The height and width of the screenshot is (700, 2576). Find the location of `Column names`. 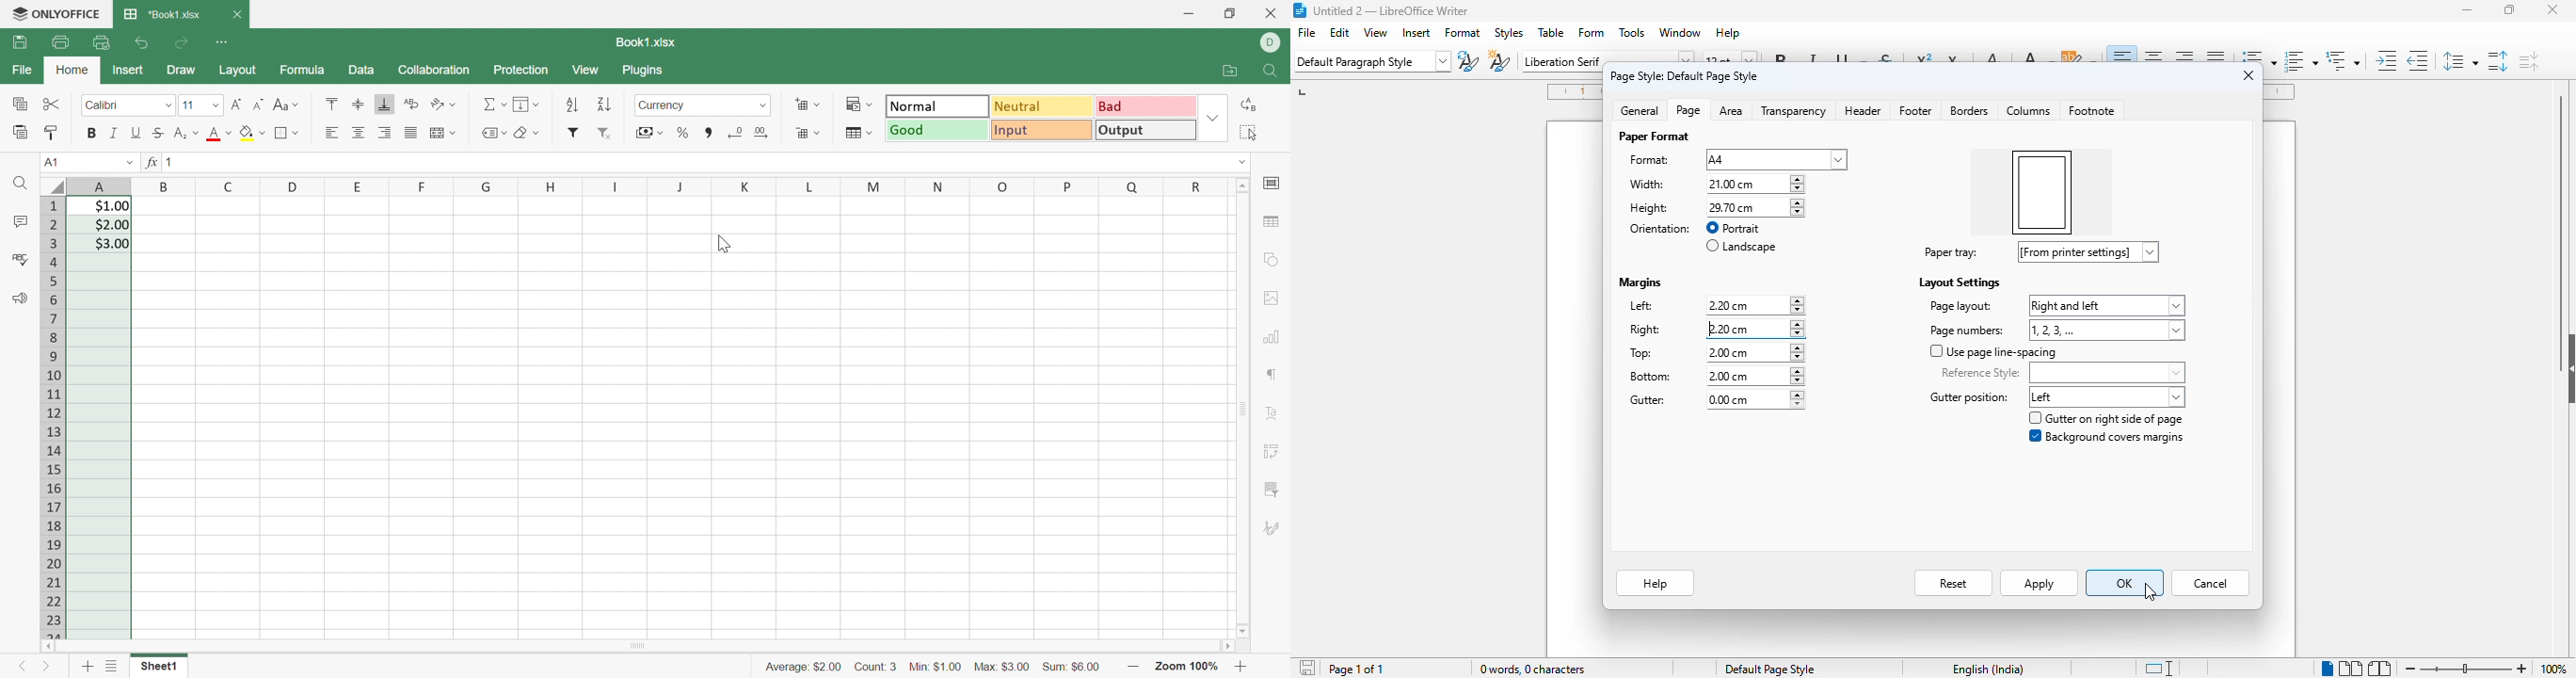

Column names is located at coordinates (651, 184).